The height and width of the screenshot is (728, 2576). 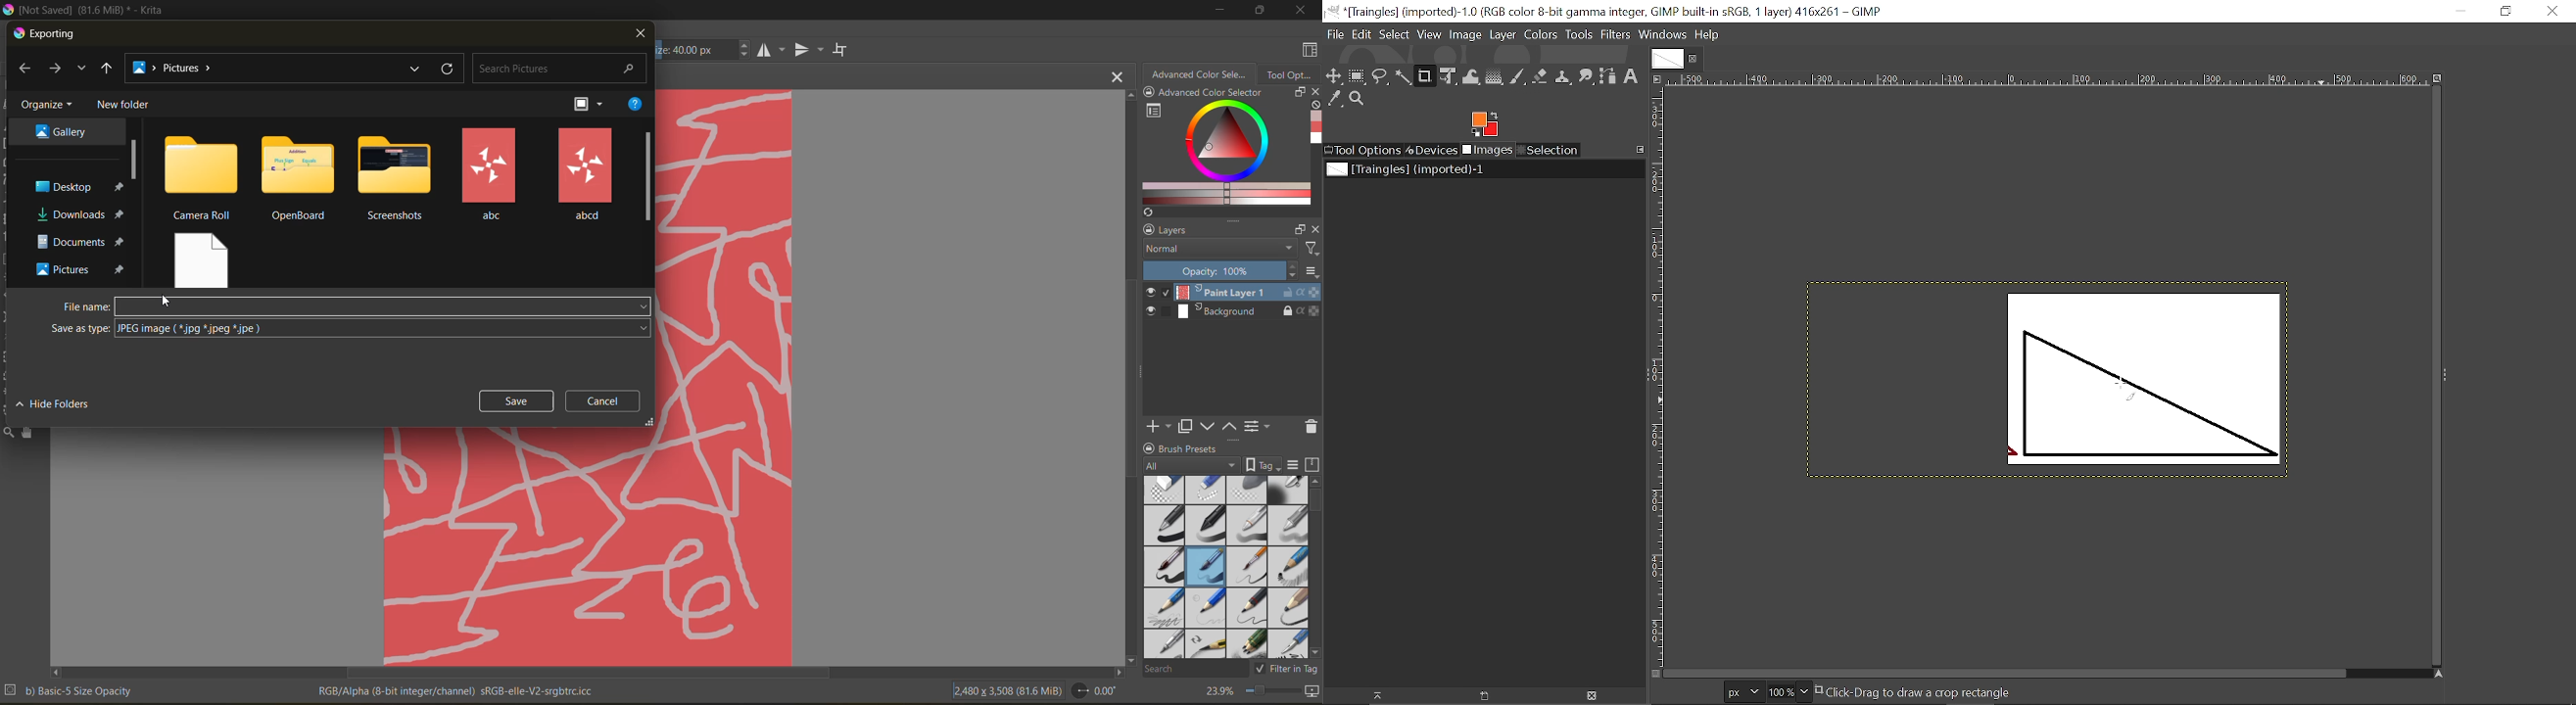 I want to click on add, so click(x=1156, y=425).